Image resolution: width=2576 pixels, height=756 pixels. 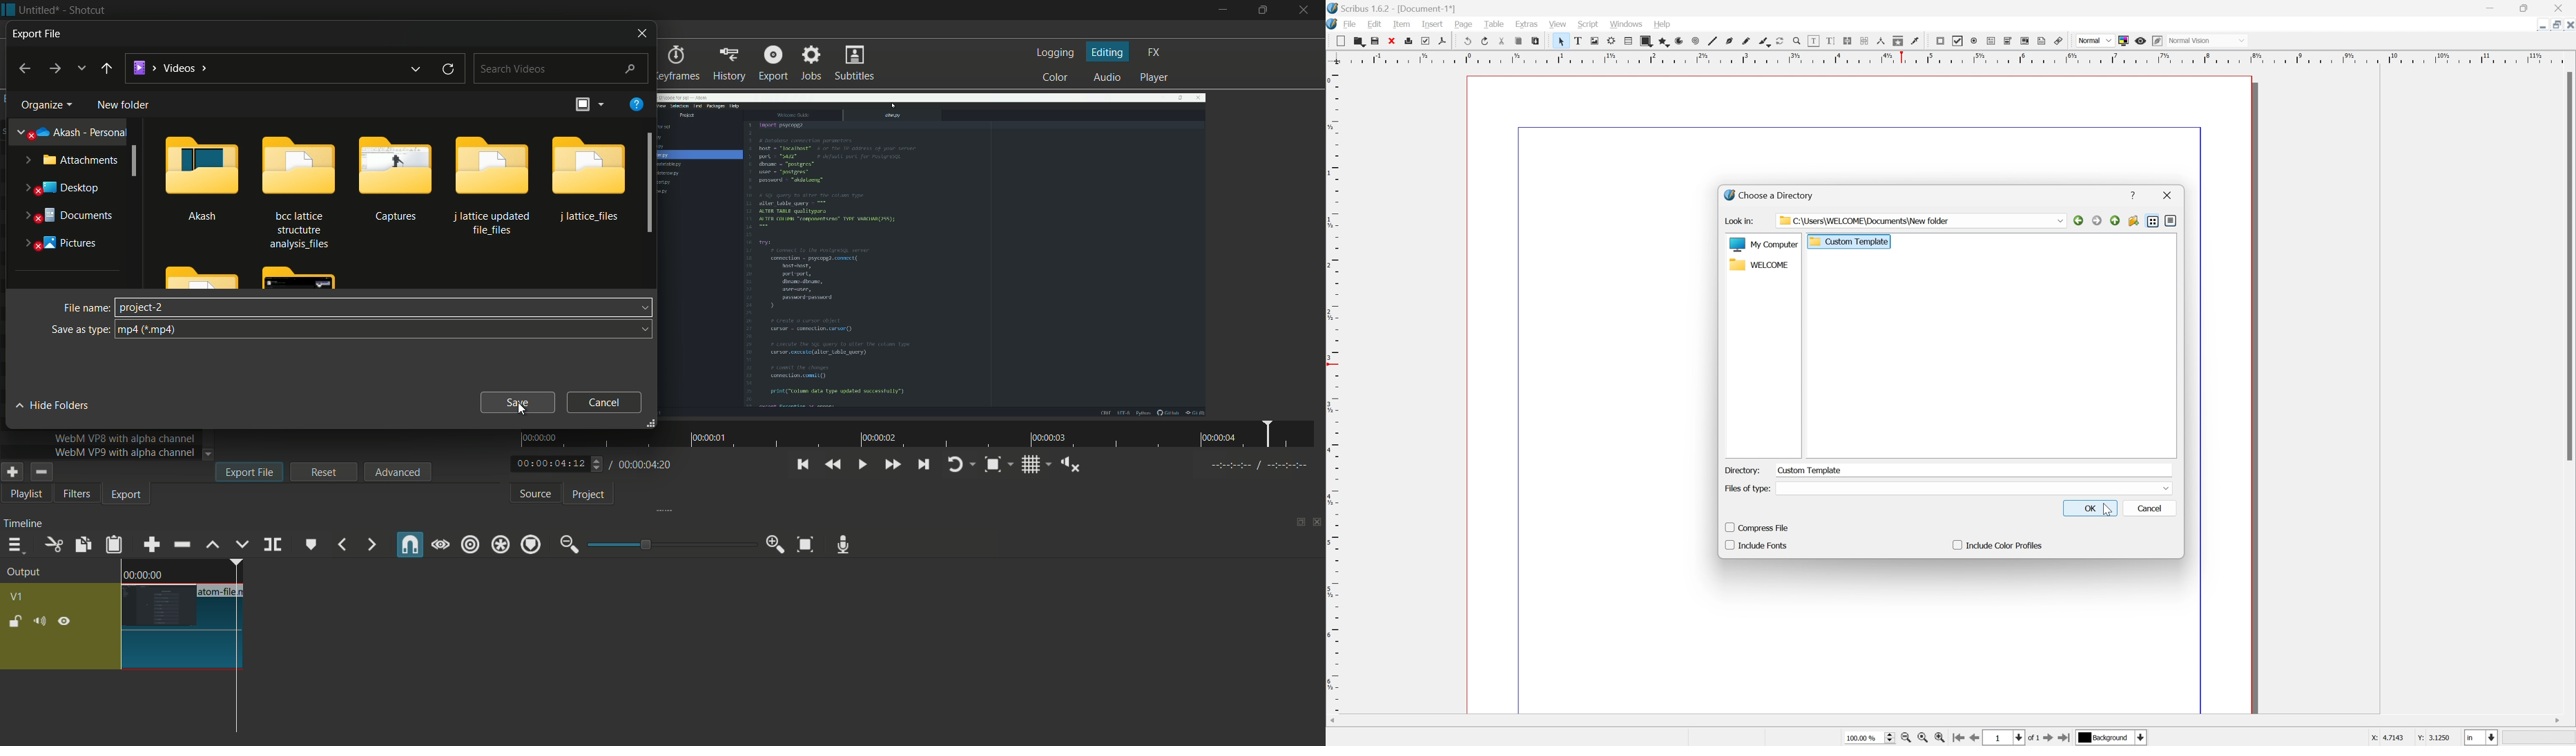 What do you see at coordinates (45, 104) in the screenshot?
I see `organize` at bounding box center [45, 104].